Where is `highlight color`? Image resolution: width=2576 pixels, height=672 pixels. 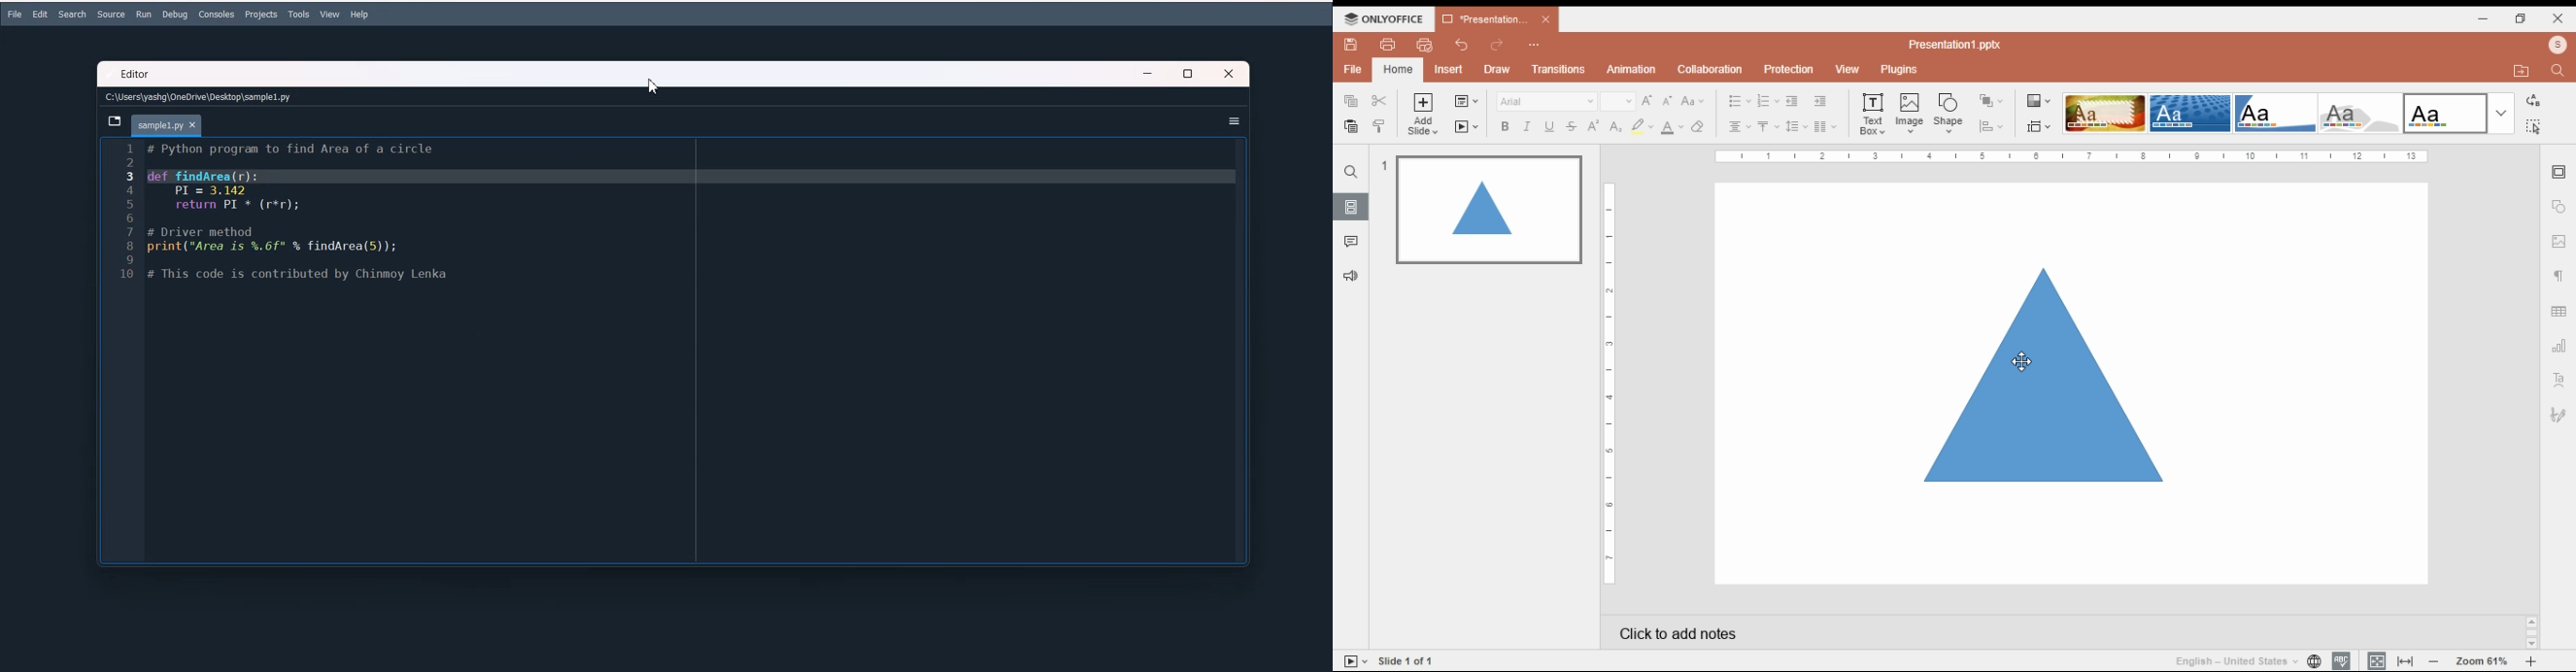 highlight color is located at coordinates (1642, 126).